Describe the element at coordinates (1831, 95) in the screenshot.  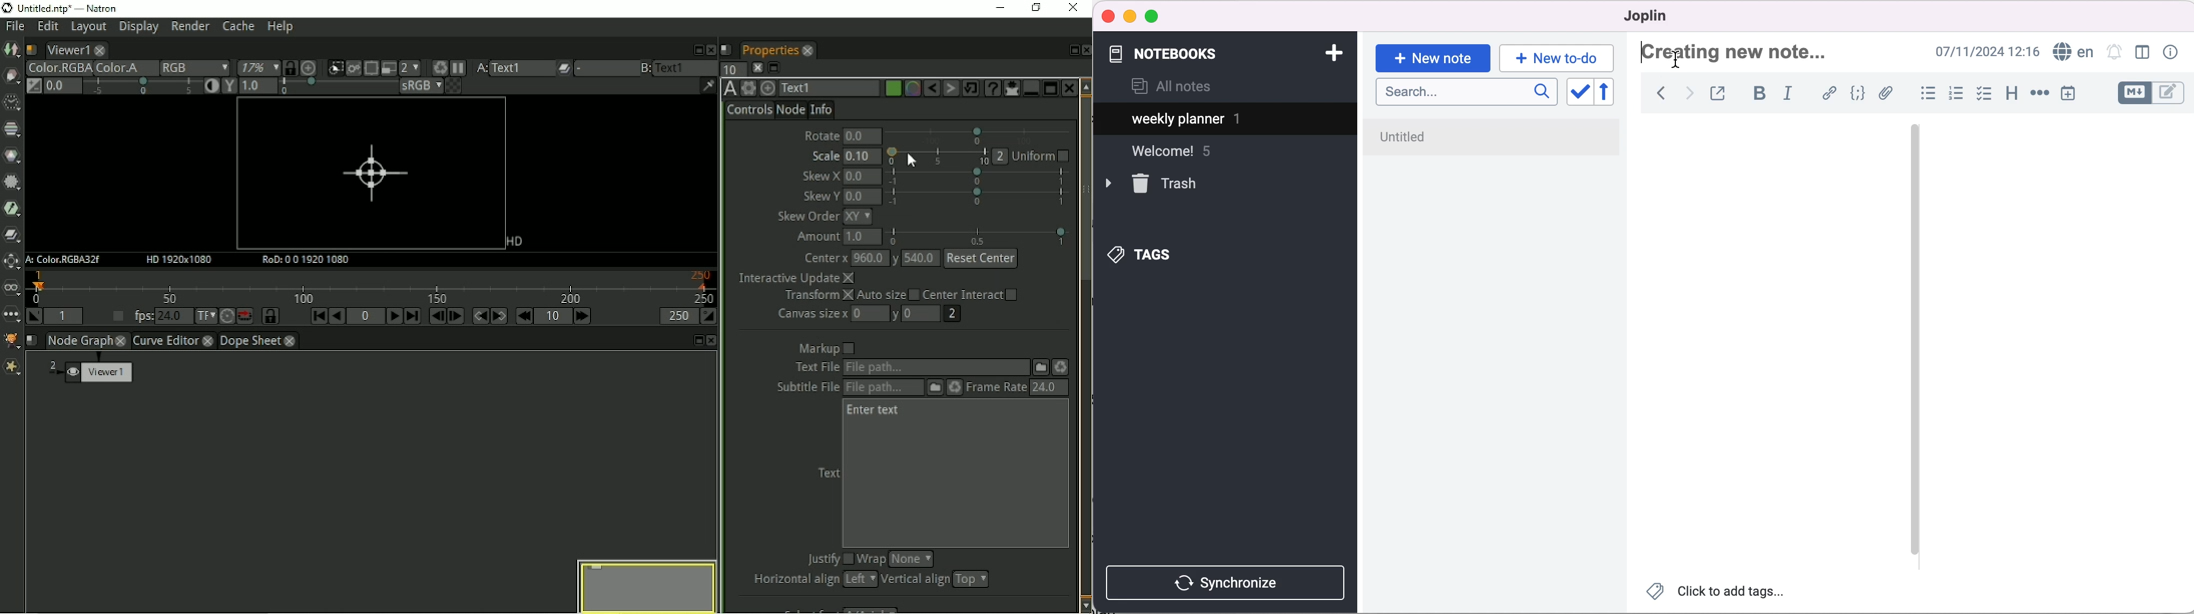
I see `hyperlink` at that location.